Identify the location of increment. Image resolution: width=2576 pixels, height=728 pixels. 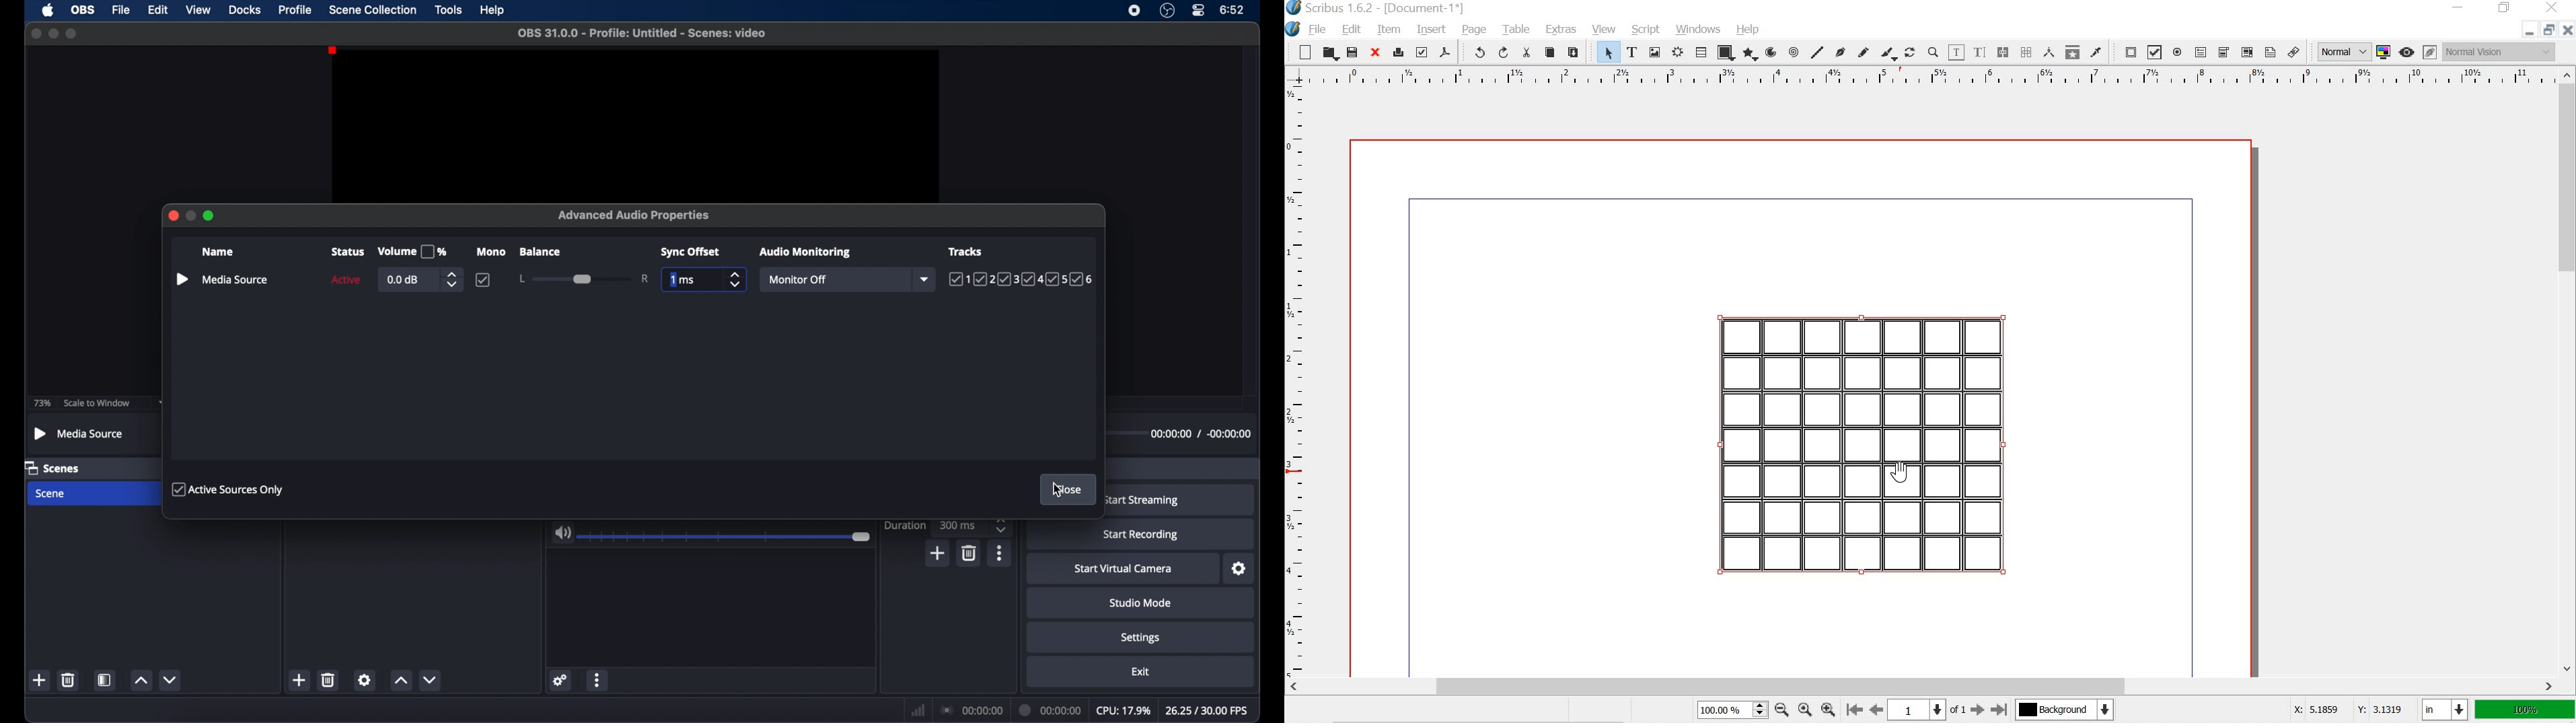
(140, 679).